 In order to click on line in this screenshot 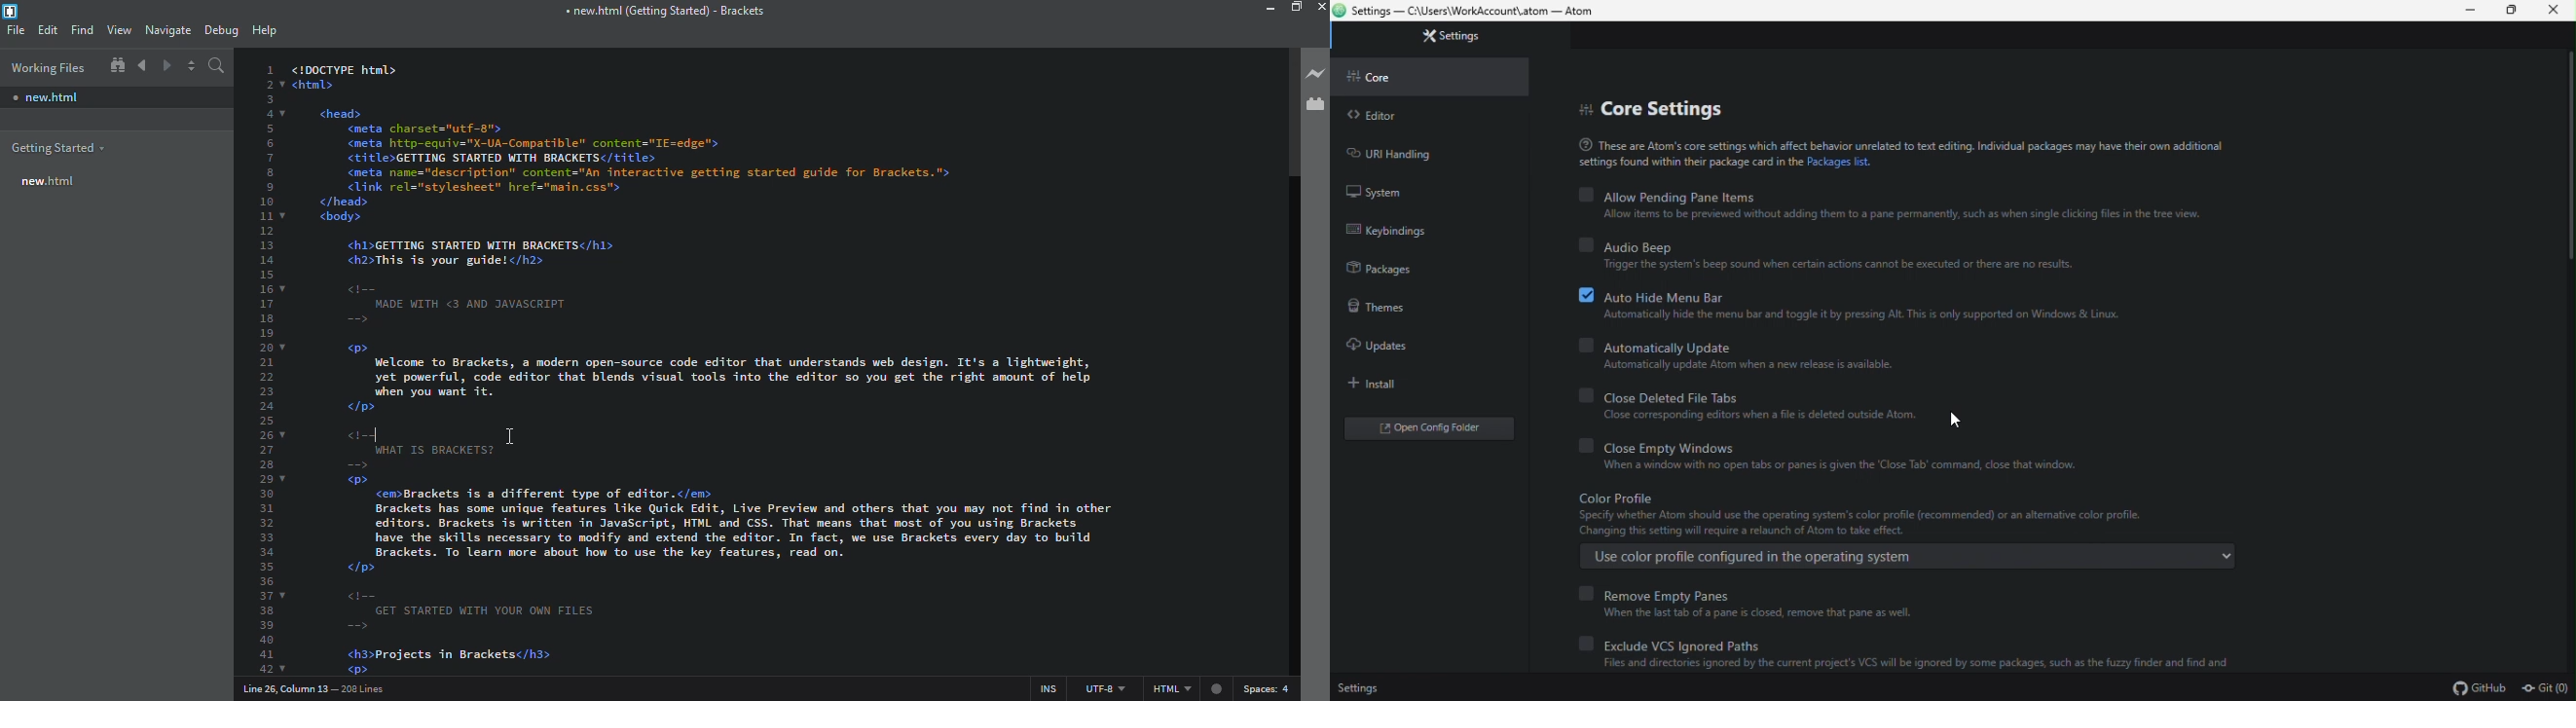, I will do `click(319, 688)`.